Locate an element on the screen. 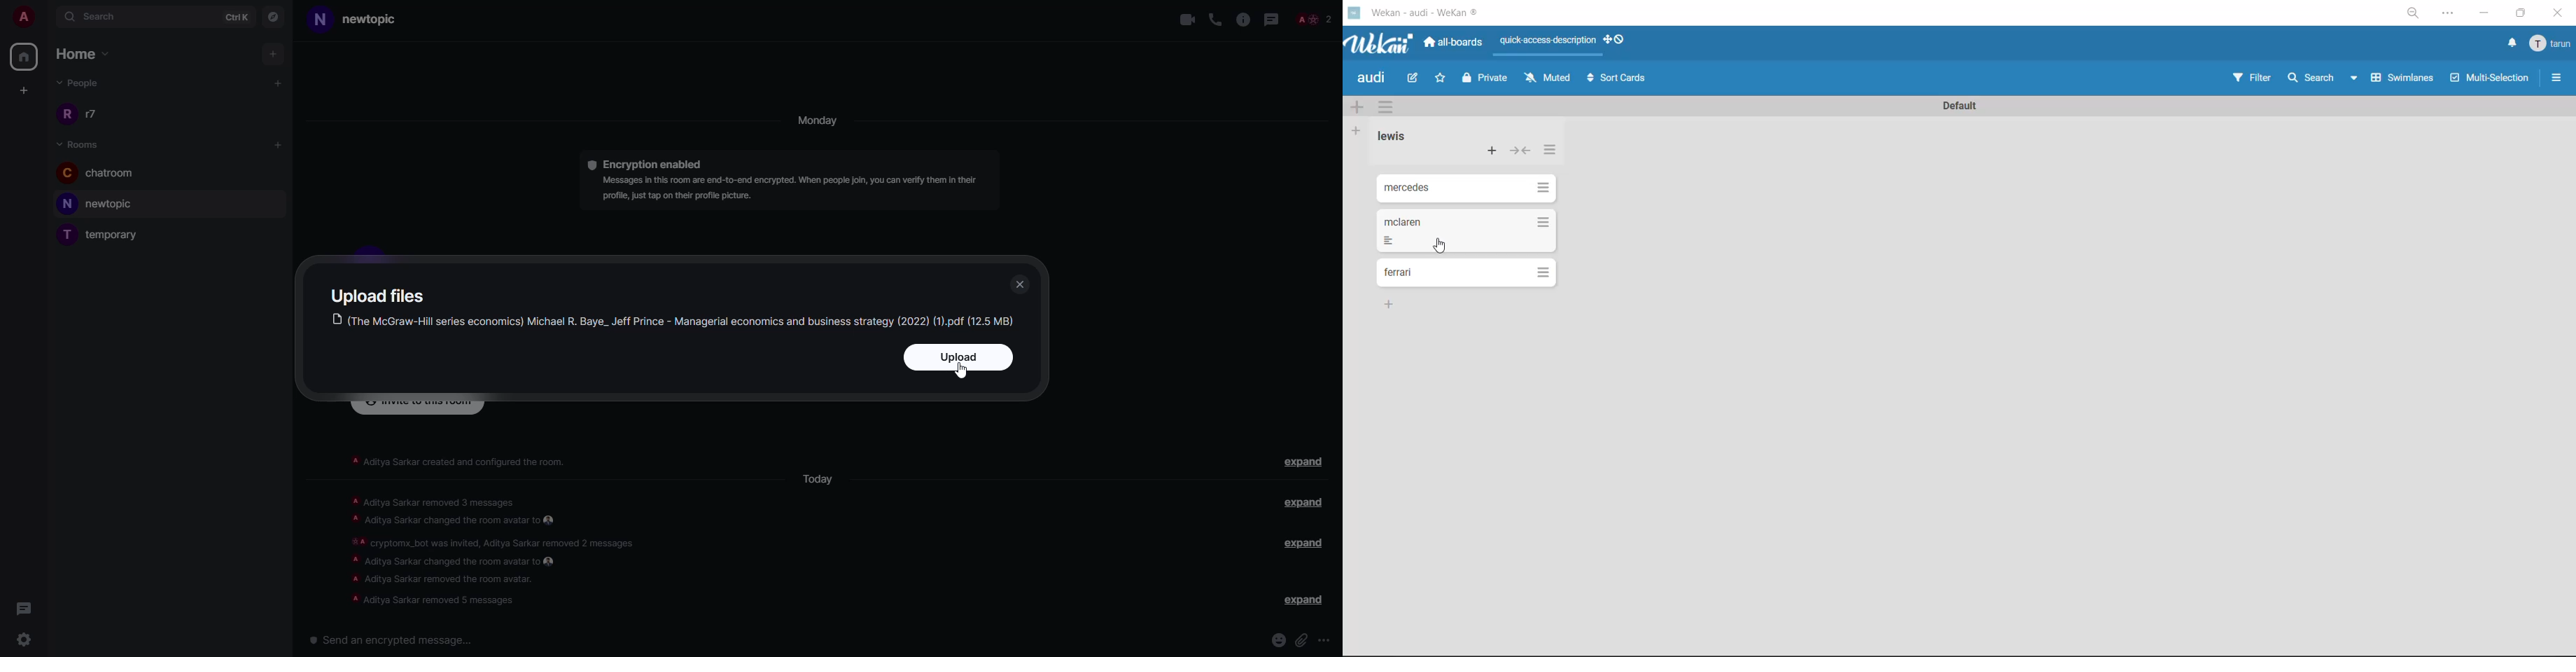 This screenshot has height=672, width=2576. people is located at coordinates (82, 83).